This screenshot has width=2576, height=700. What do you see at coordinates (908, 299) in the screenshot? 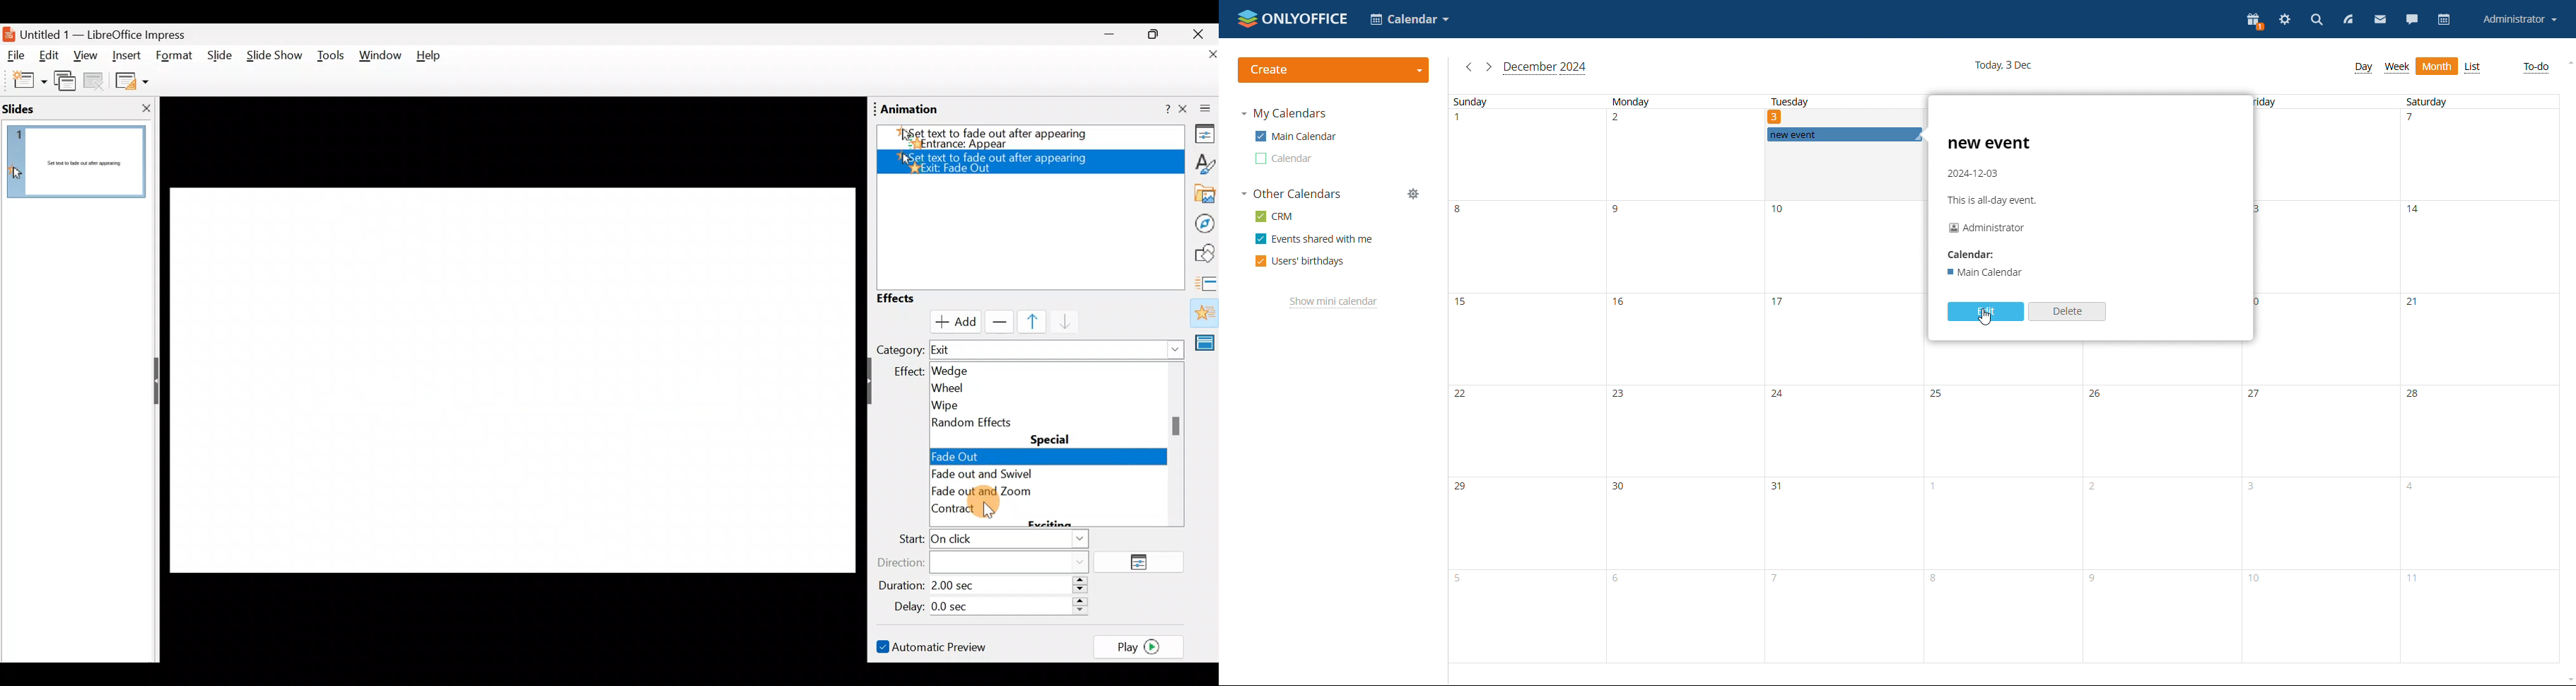
I see `Effects` at bounding box center [908, 299].